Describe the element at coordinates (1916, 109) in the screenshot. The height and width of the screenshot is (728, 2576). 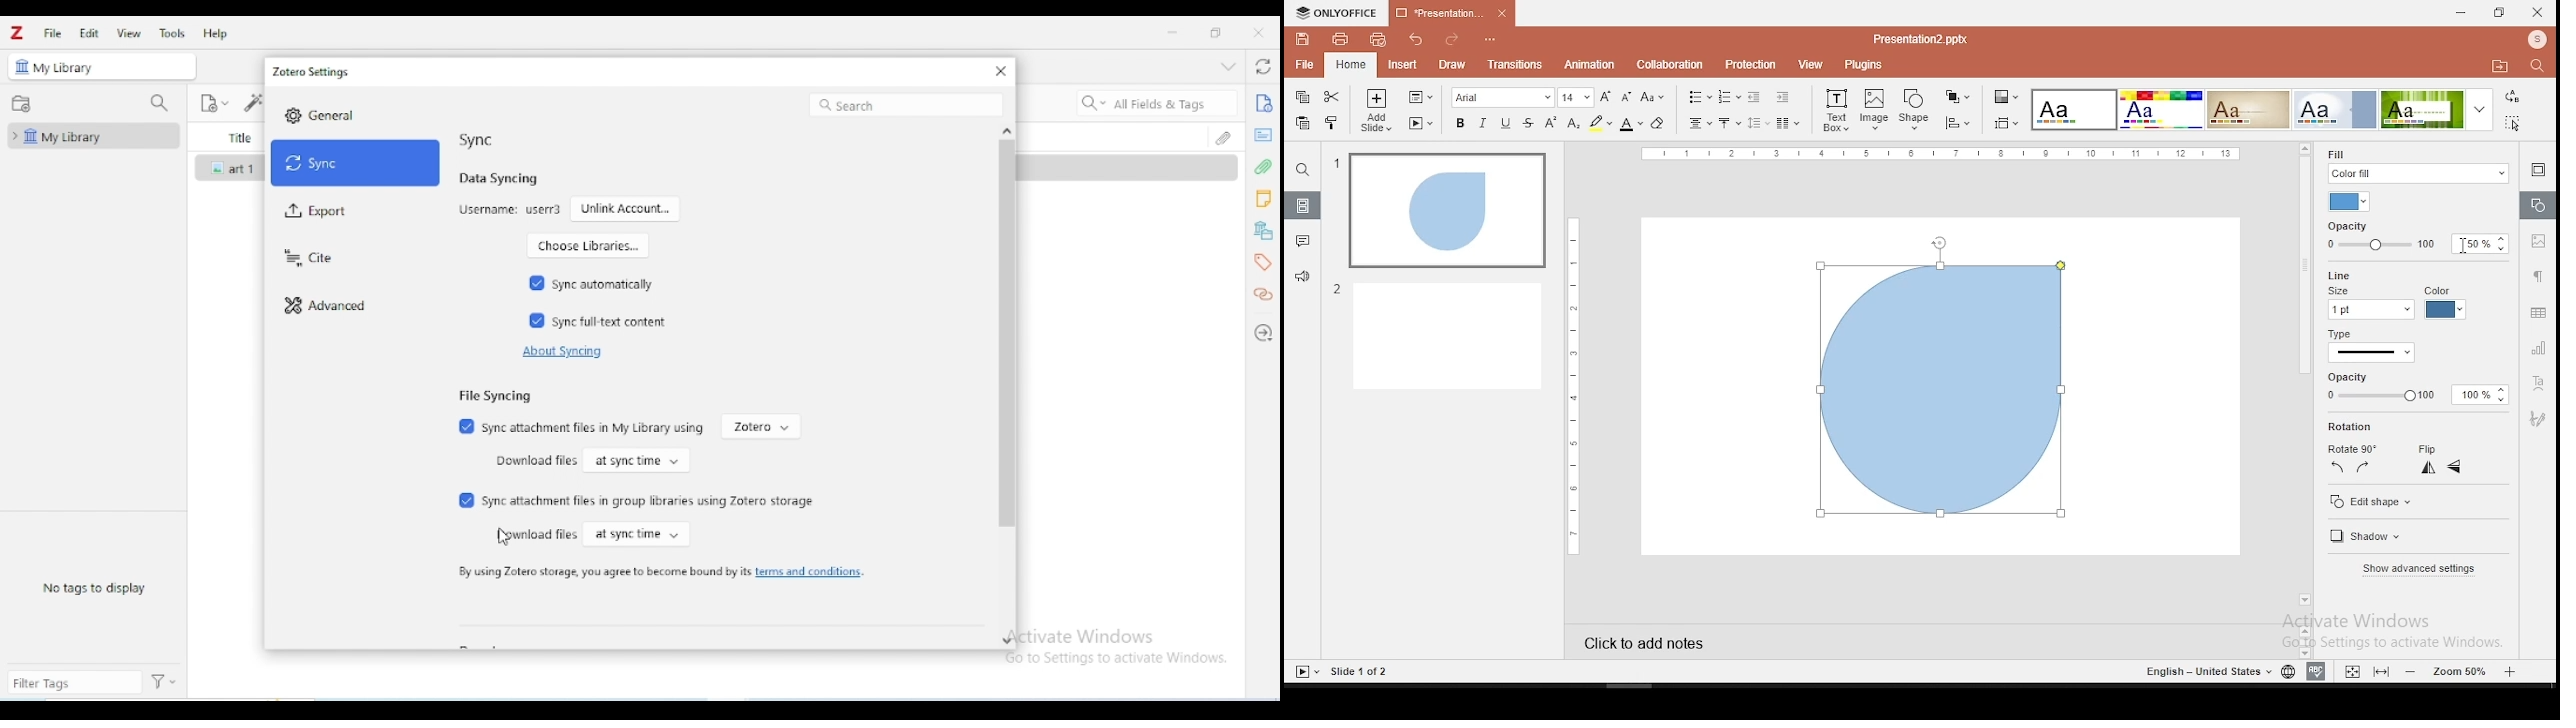
I see `shape` at that location.